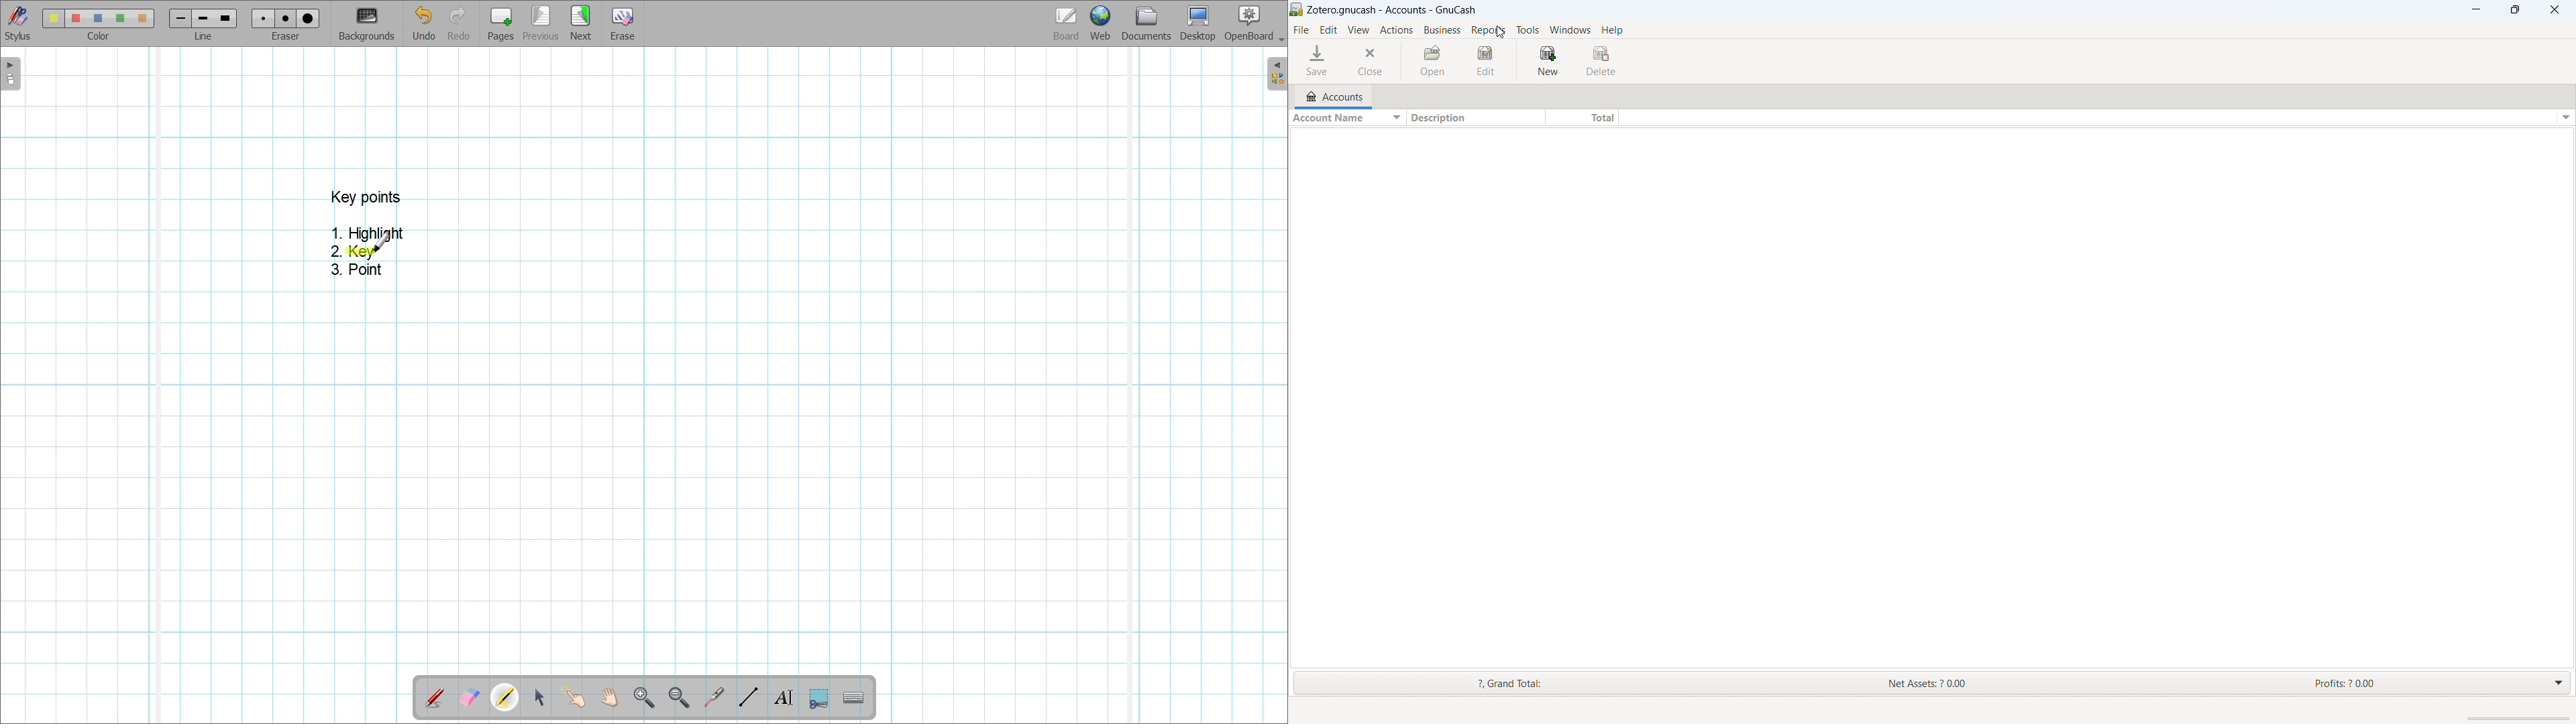  I want to click on 1. Highlight, so click(368, 232).